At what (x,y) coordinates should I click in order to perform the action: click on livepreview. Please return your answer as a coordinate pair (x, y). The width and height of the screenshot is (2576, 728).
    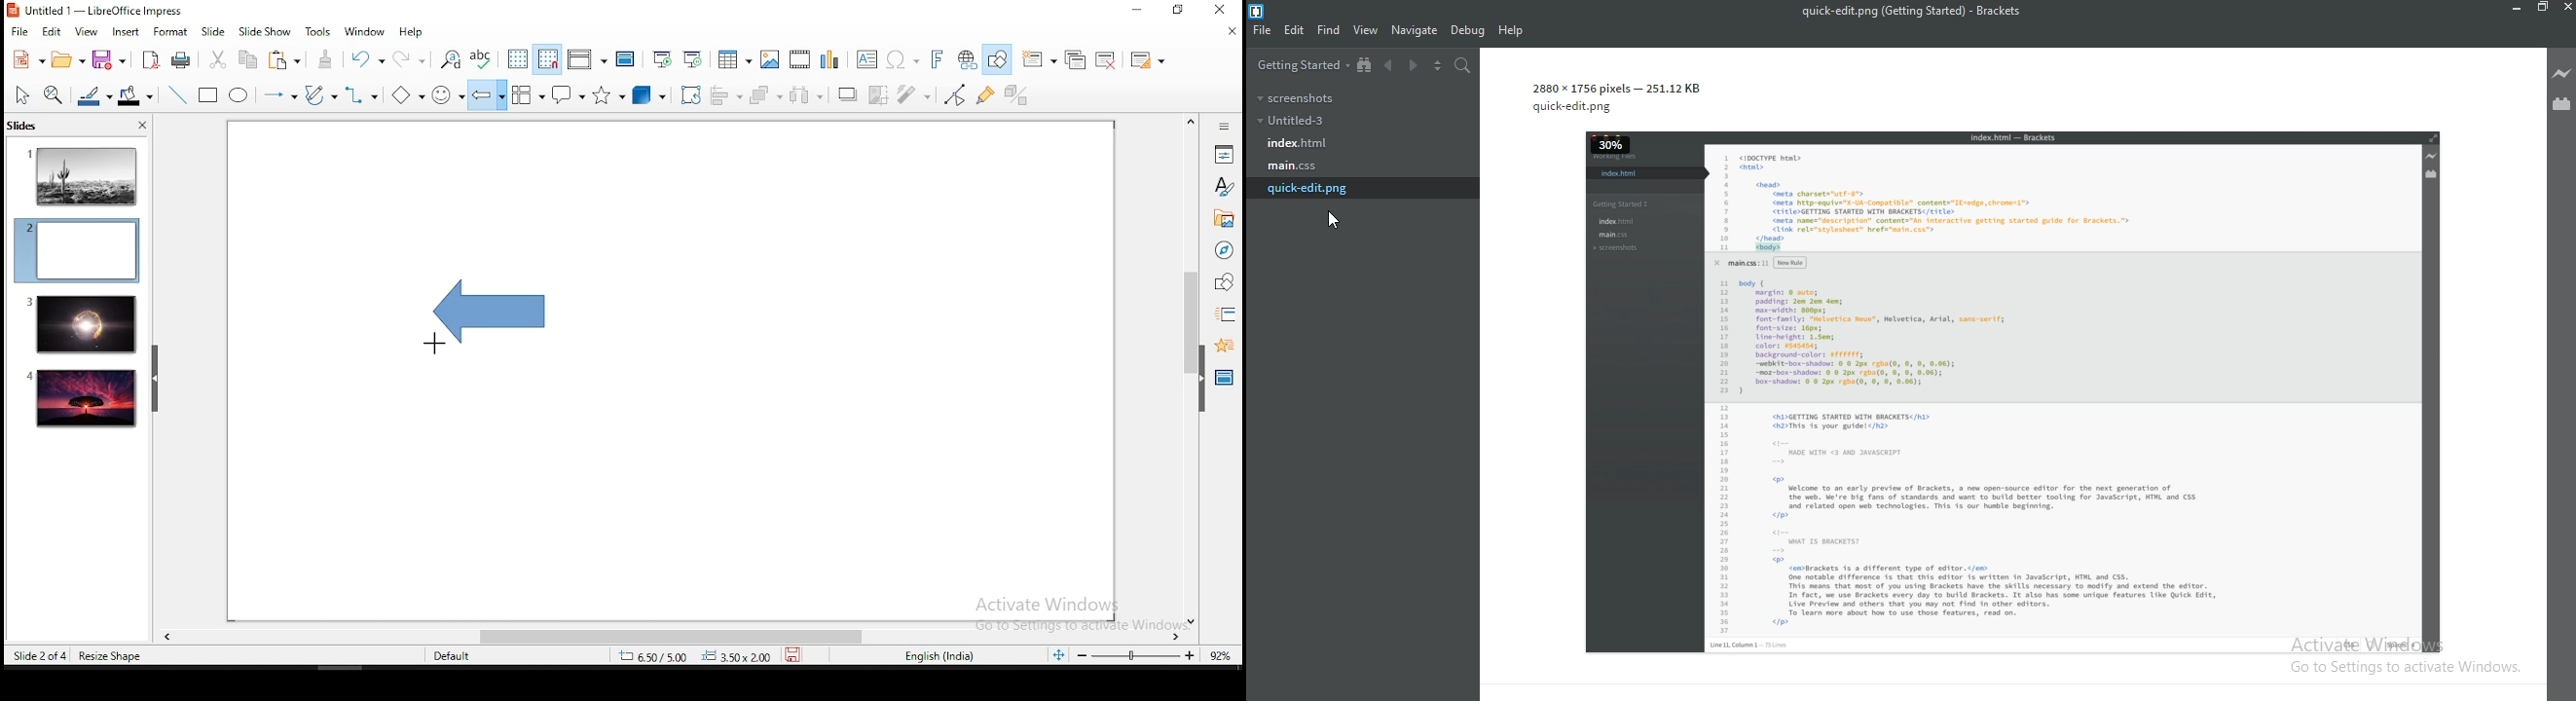
    Looking at the image, I should click on (2561, 72).